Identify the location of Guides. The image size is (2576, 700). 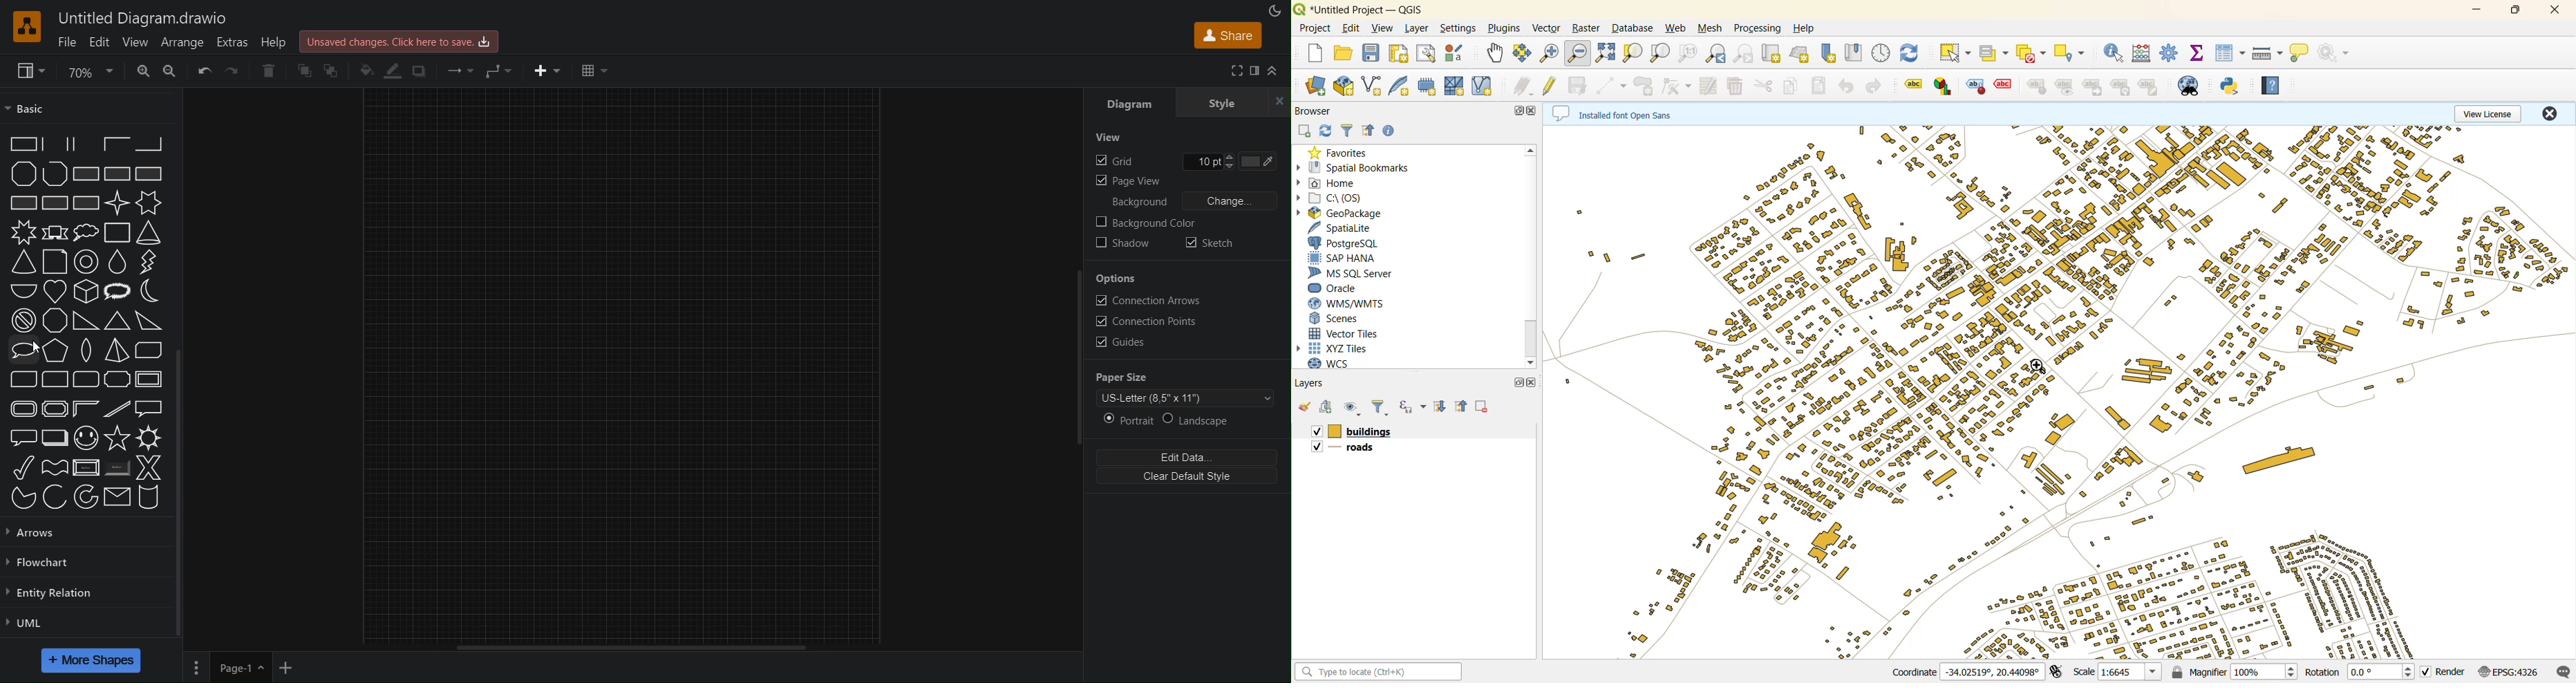
(1119, 342).